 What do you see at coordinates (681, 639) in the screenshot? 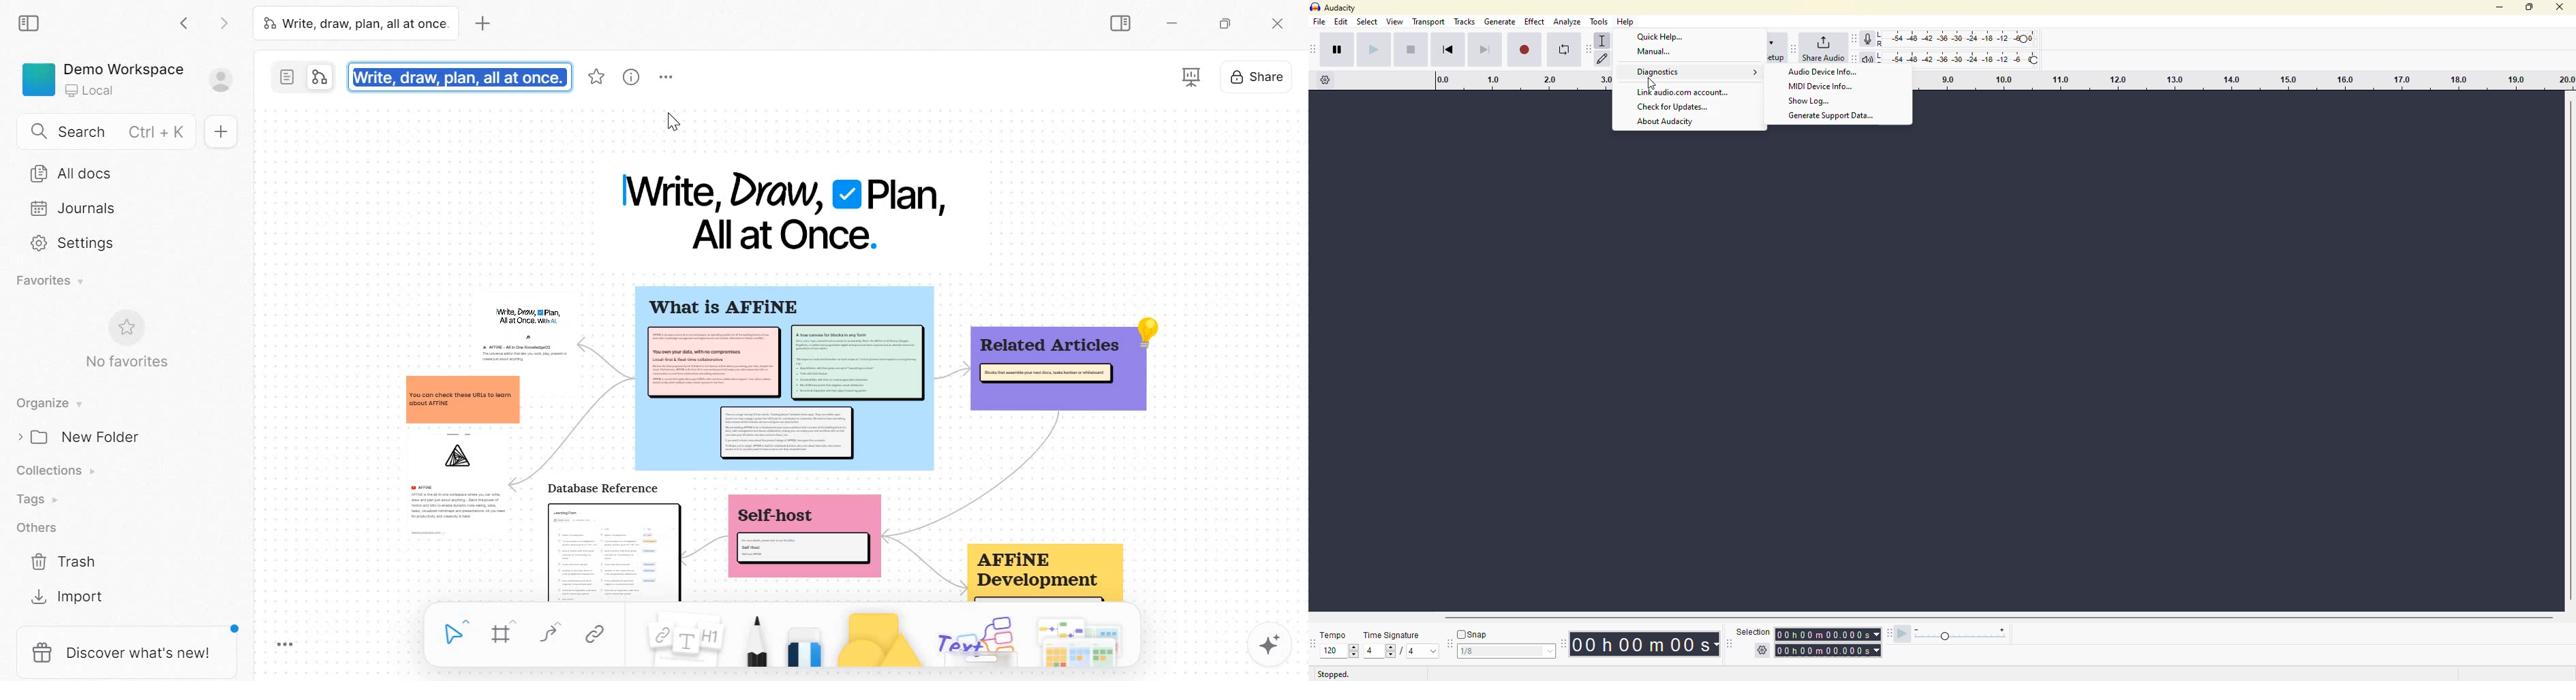
I see `Note` at bounding box center [681, 639].